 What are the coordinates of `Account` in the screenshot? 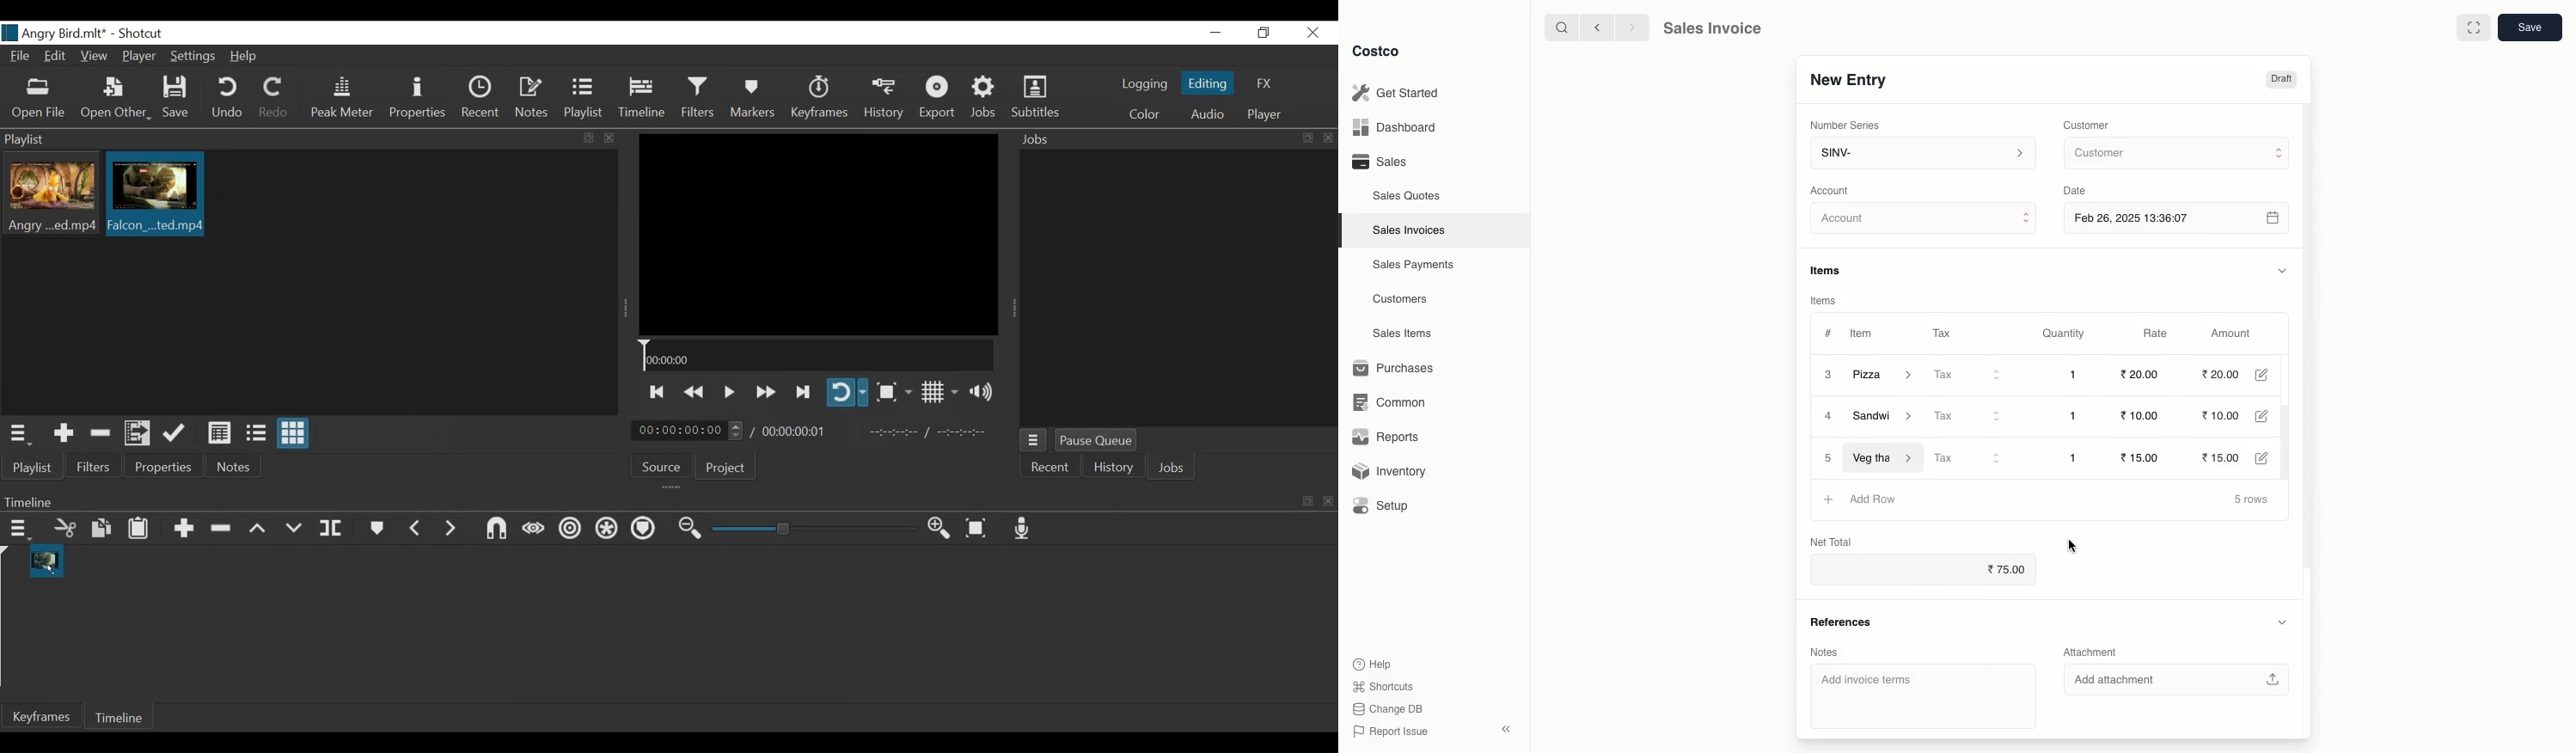 It's located at (1924, 221).